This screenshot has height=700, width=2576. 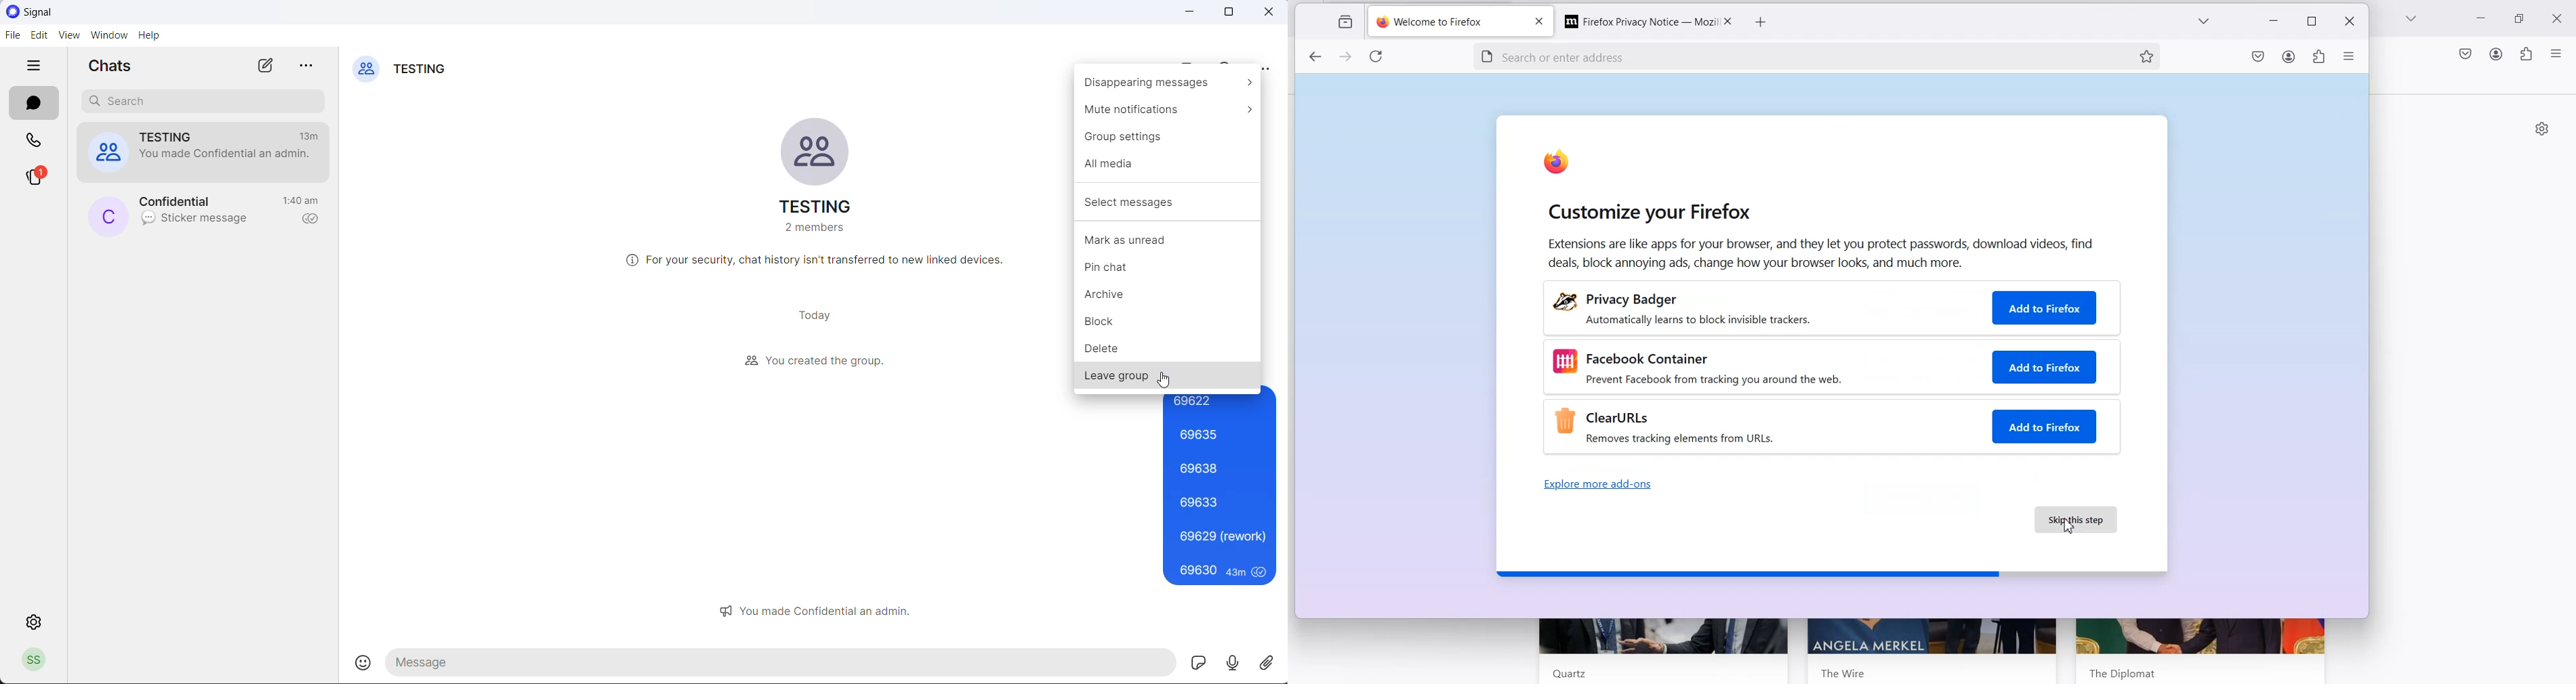 What do you see at coordinates (1315, 58) in the screenshot?
I see `previous page` at bounding box center [1315, 58].